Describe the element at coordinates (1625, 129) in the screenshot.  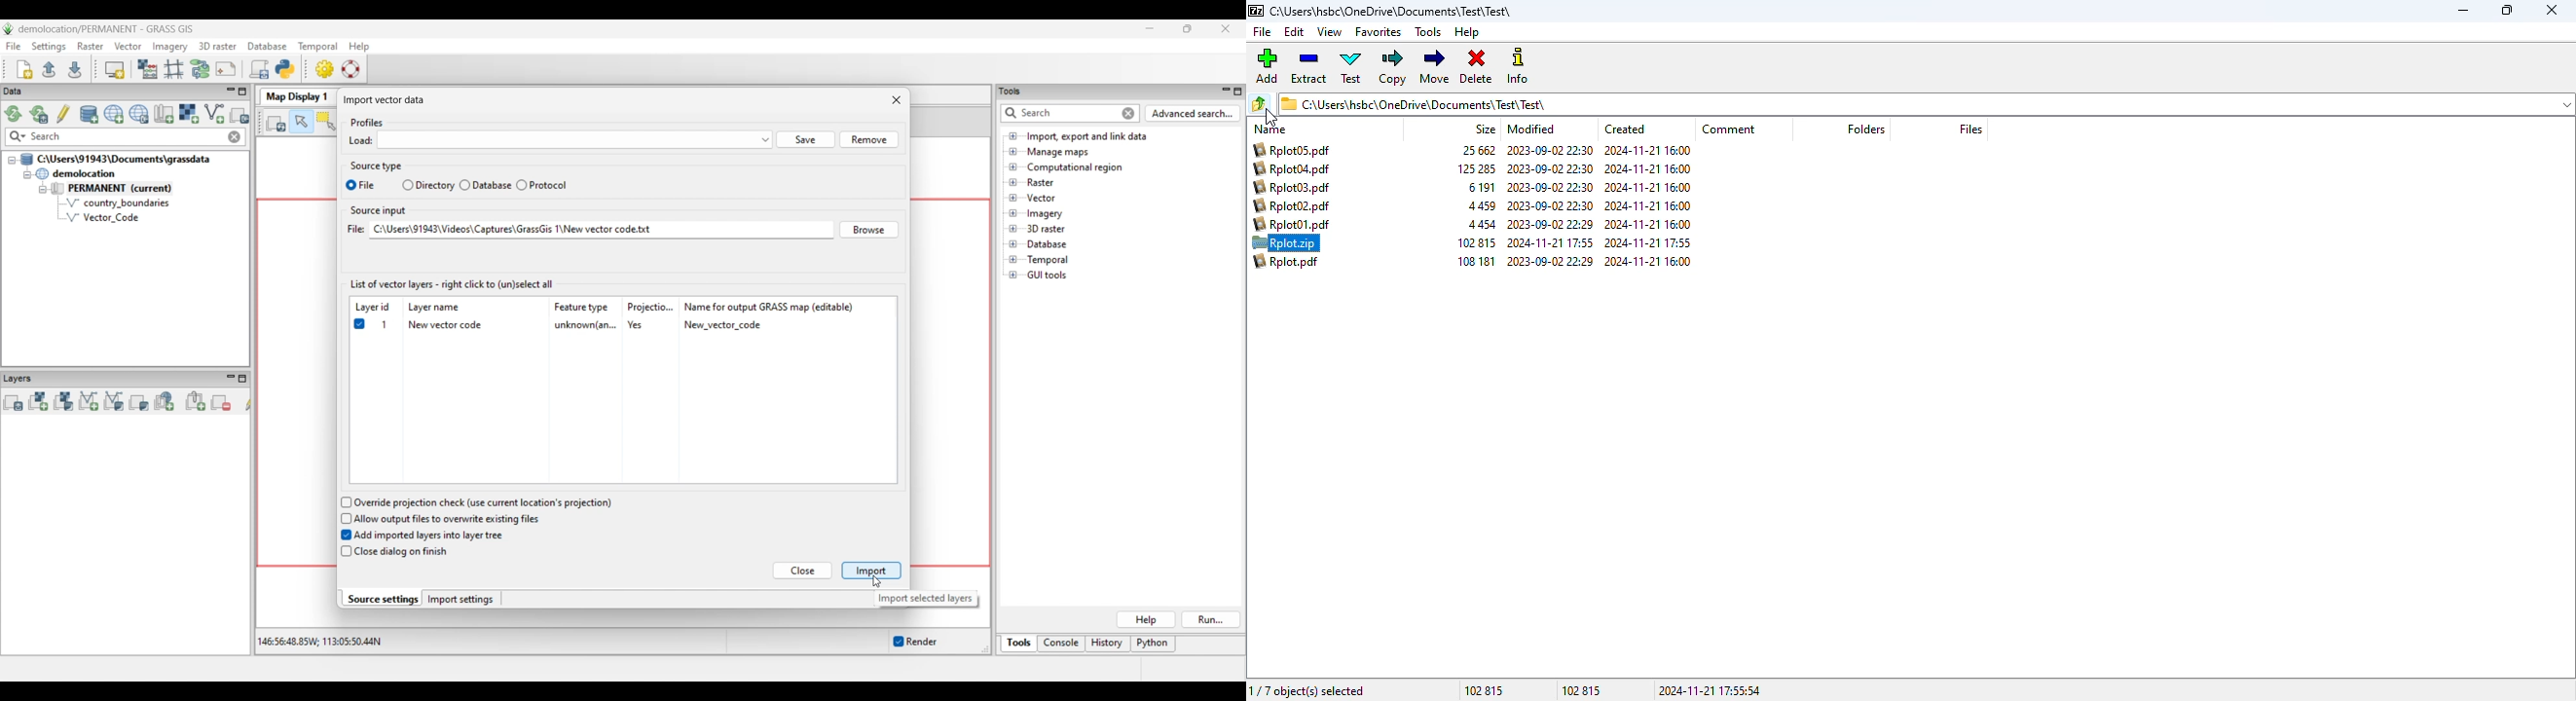
I see `created` at that location.